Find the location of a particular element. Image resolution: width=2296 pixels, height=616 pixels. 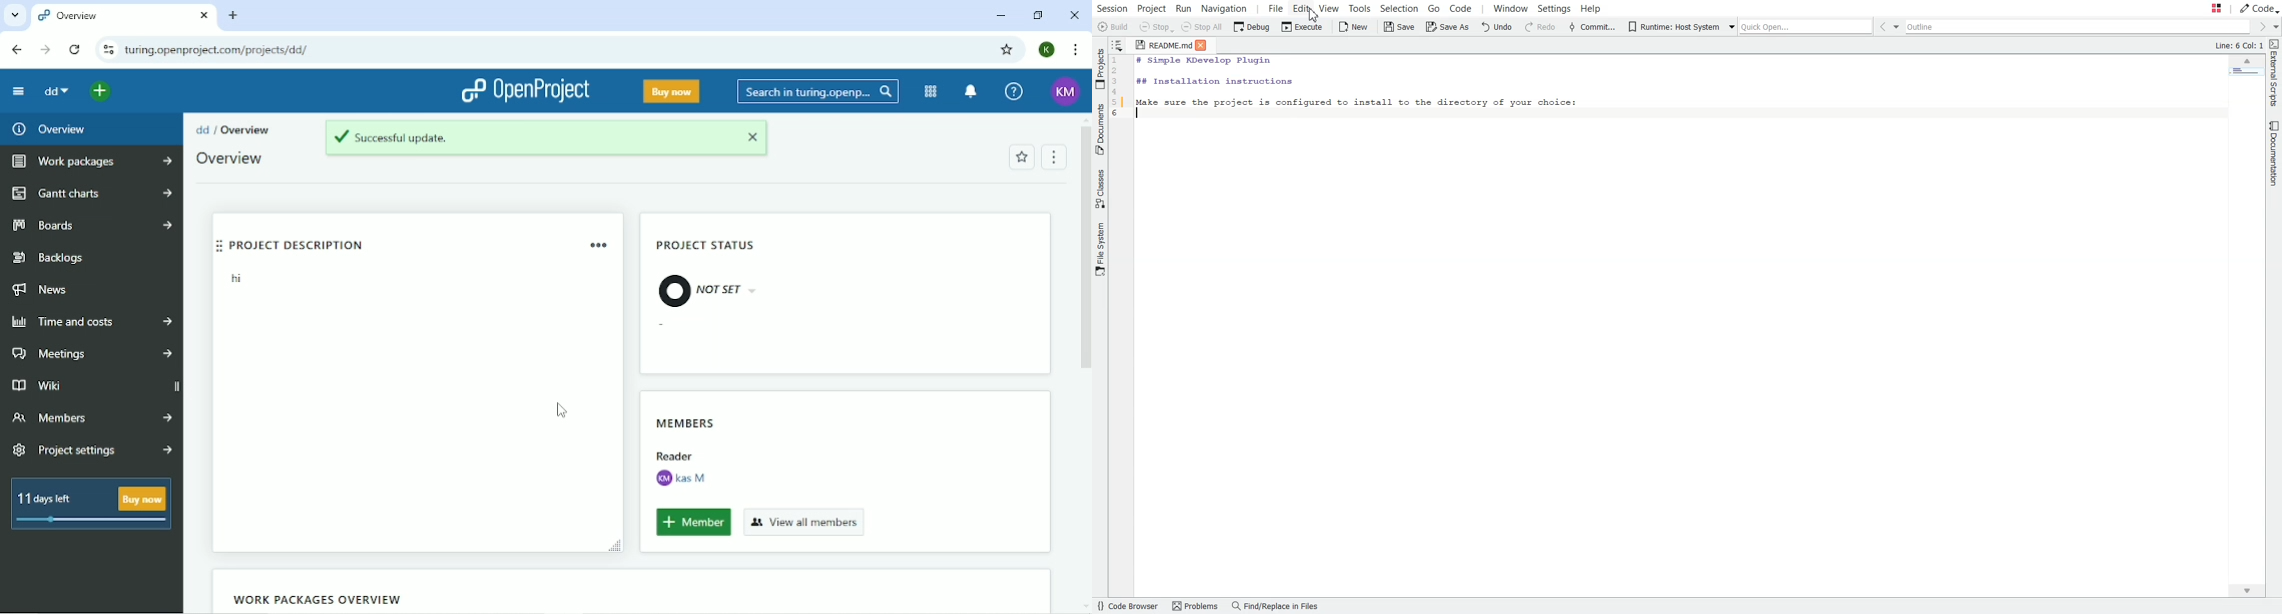

Project status is located at coordinates (708, 247).